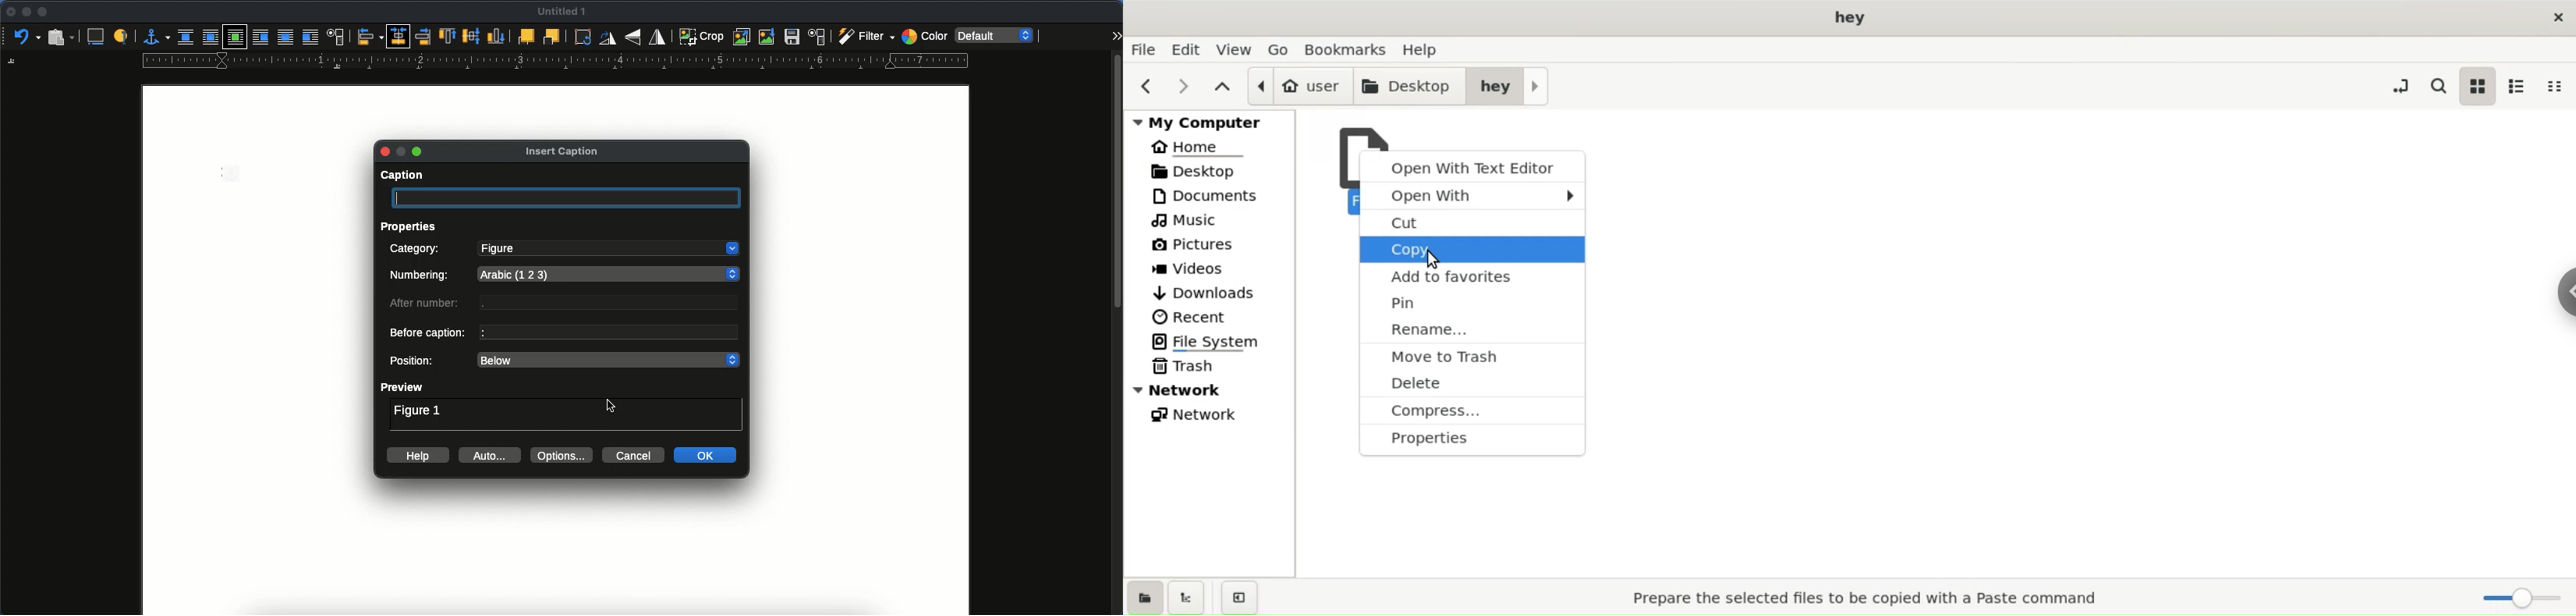 This screenshot has width=2576, height=616. I want to click on save, so click(794, 37).